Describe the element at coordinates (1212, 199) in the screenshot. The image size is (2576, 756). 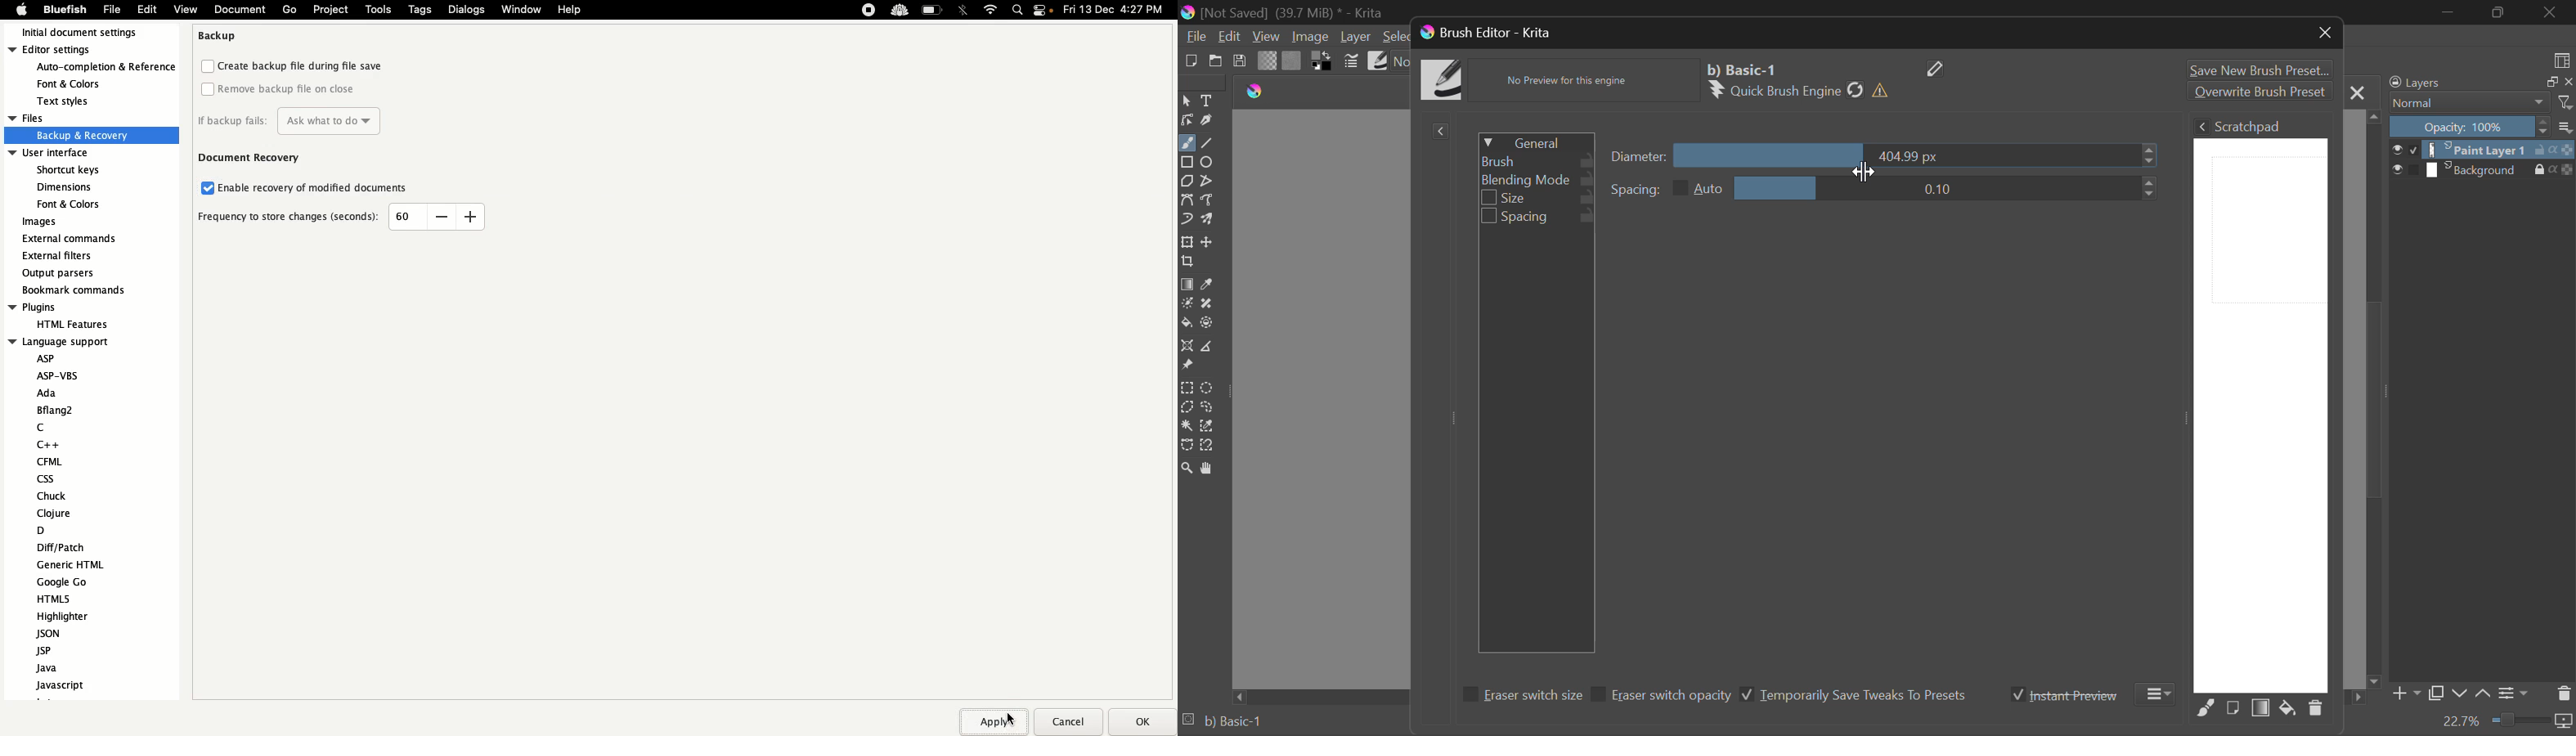
I see `Freehand Path Tools` at that location.